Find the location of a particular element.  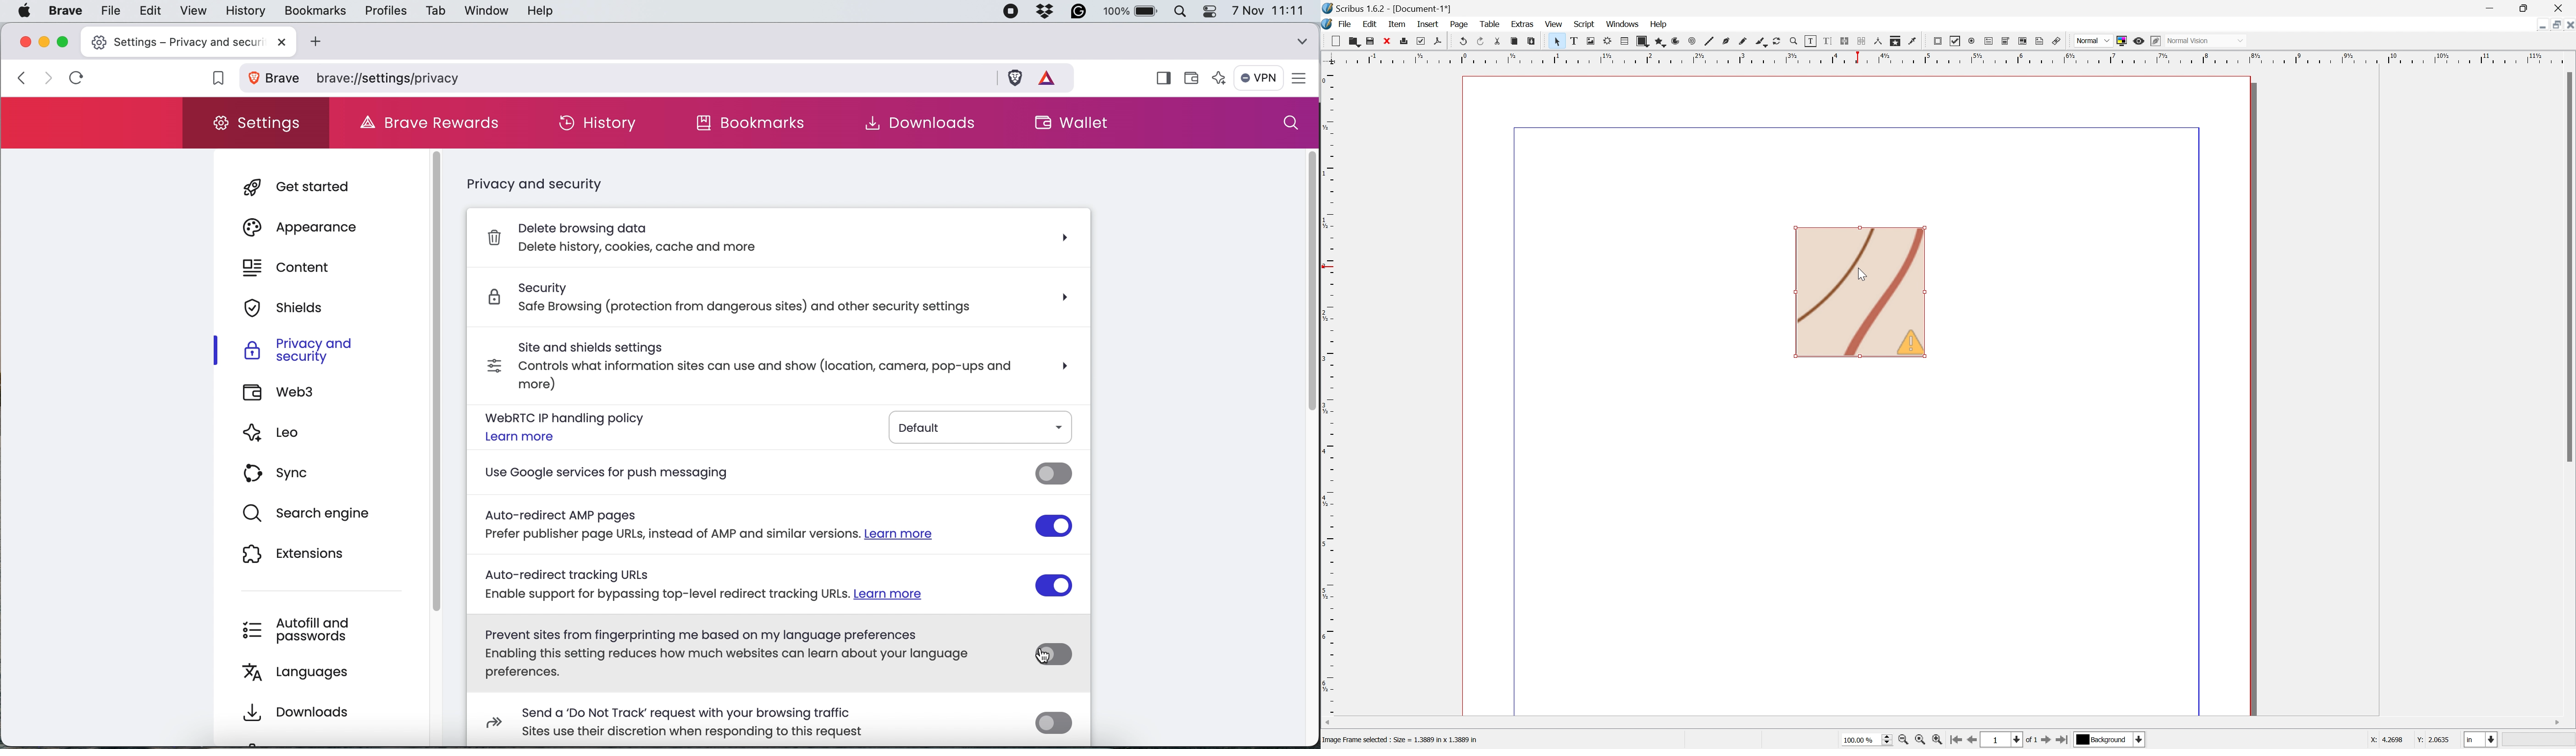

Measurements is located at coordinates (1879, 42).